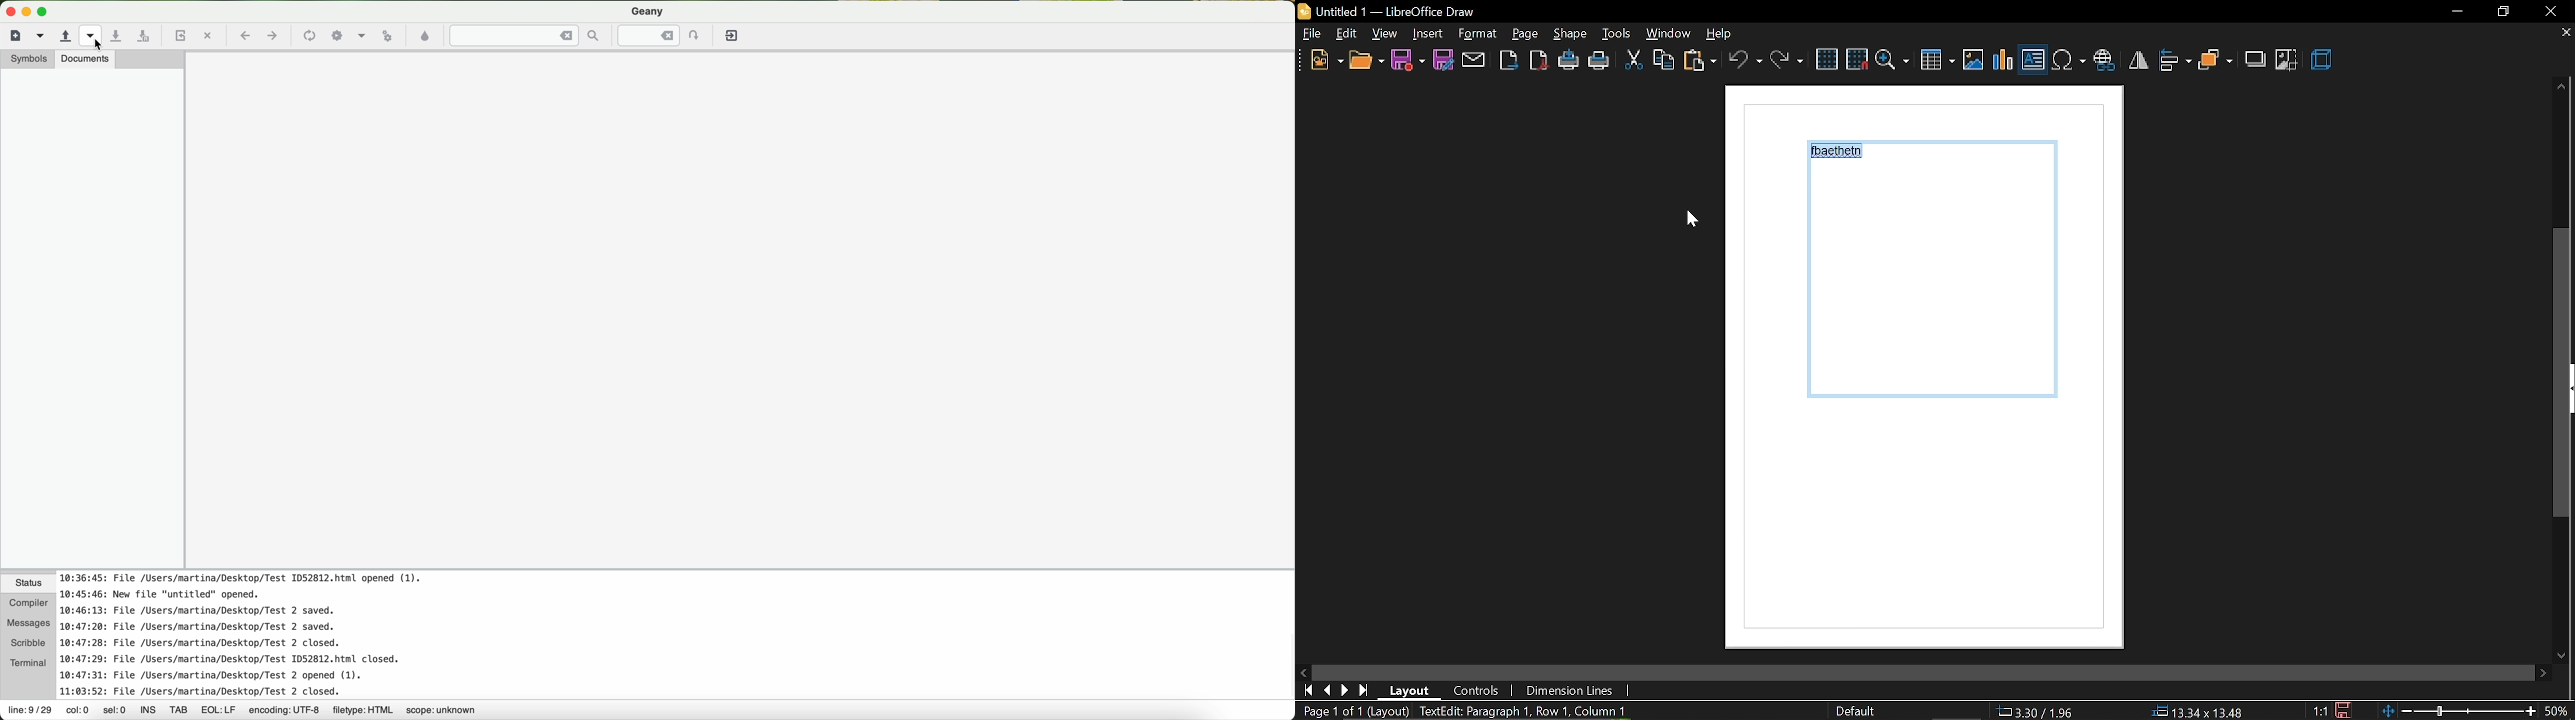 The height and width of the screenshot is (728, 2576). Describe the element at coordinates (739, 310) in the screenshot. I see `workspace` at that location.